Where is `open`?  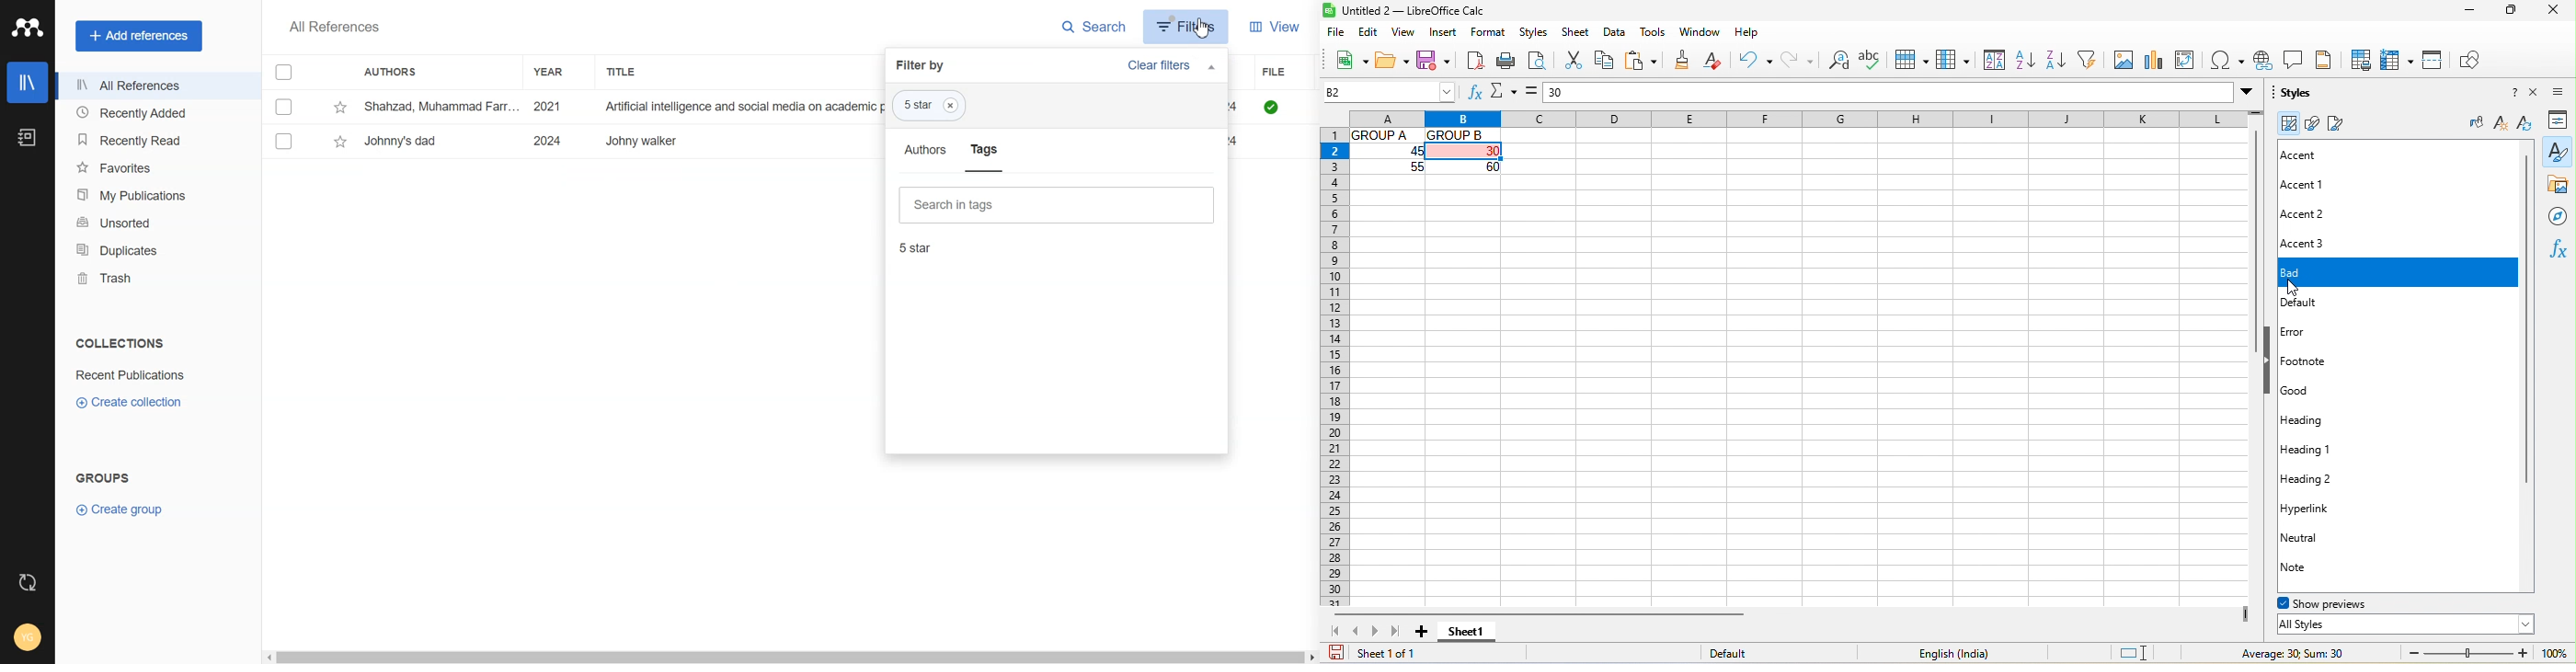
open is located at coordinates (1392, 60).